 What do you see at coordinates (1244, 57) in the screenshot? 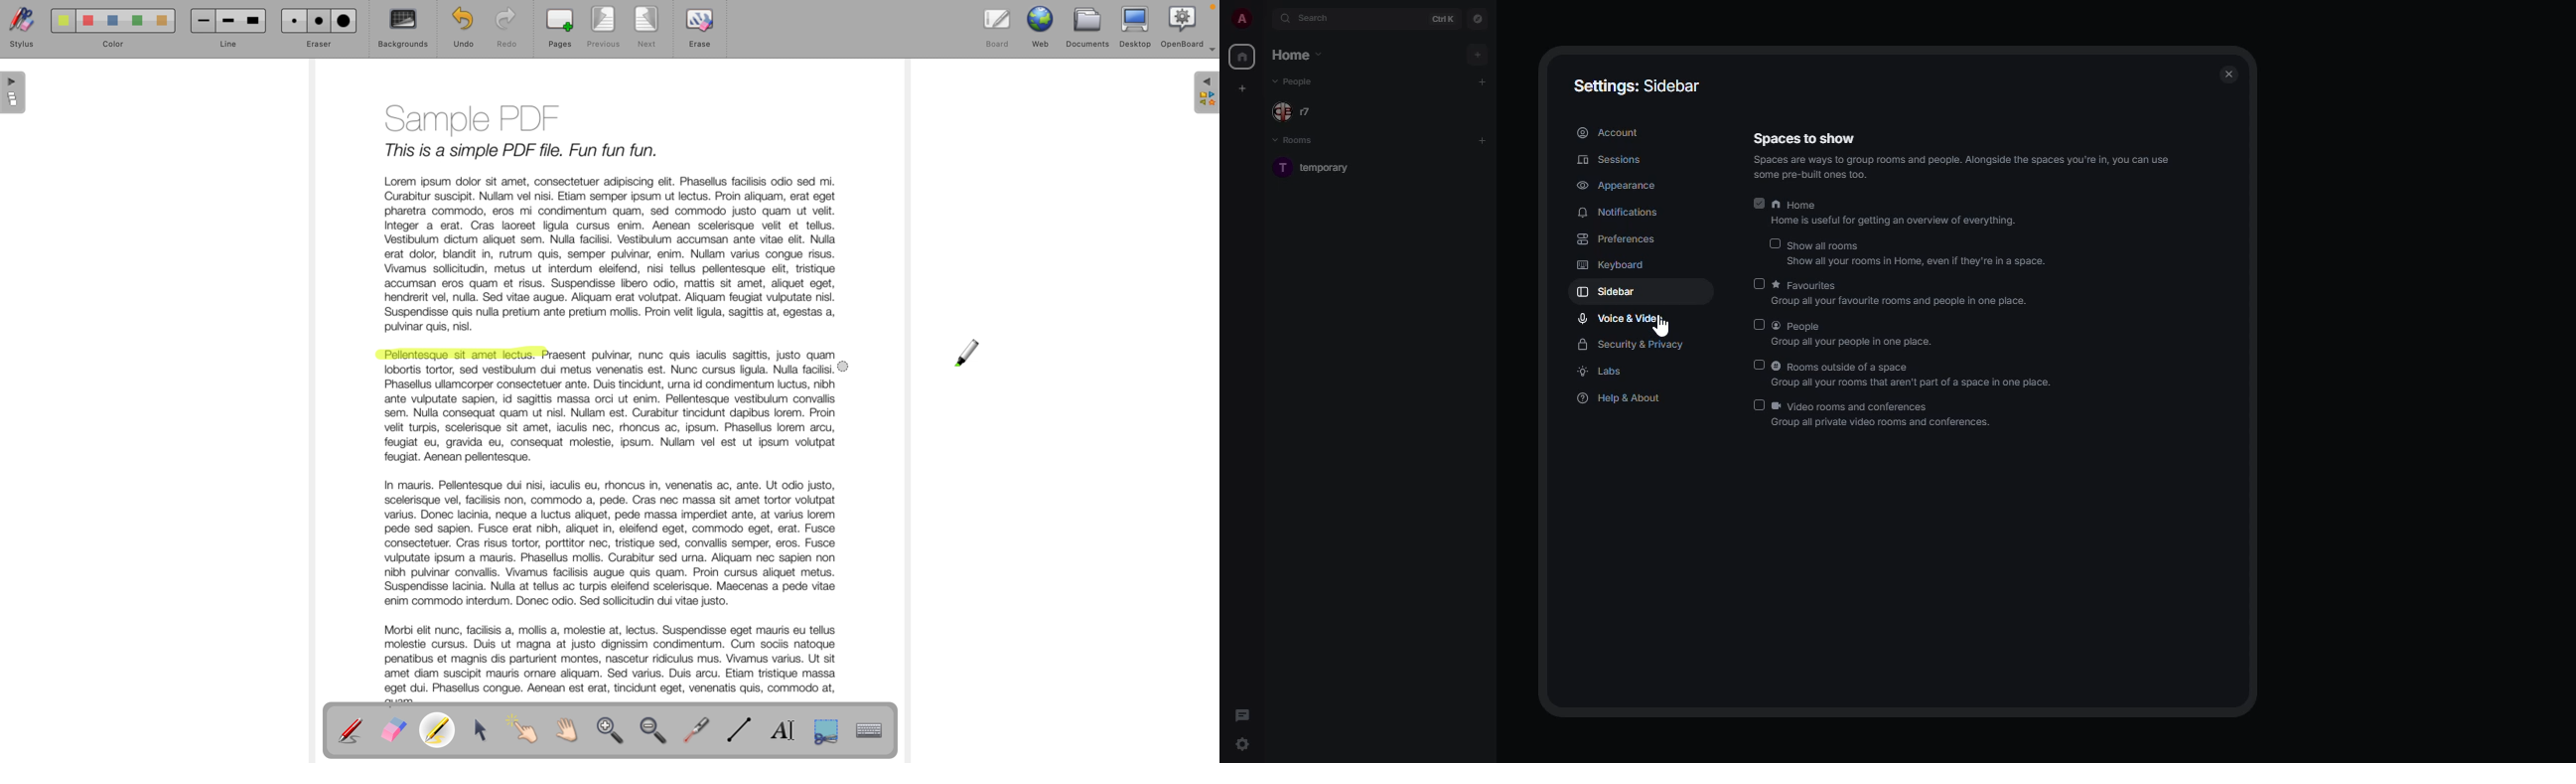
I see `home` at bounding box center [1244, 57].